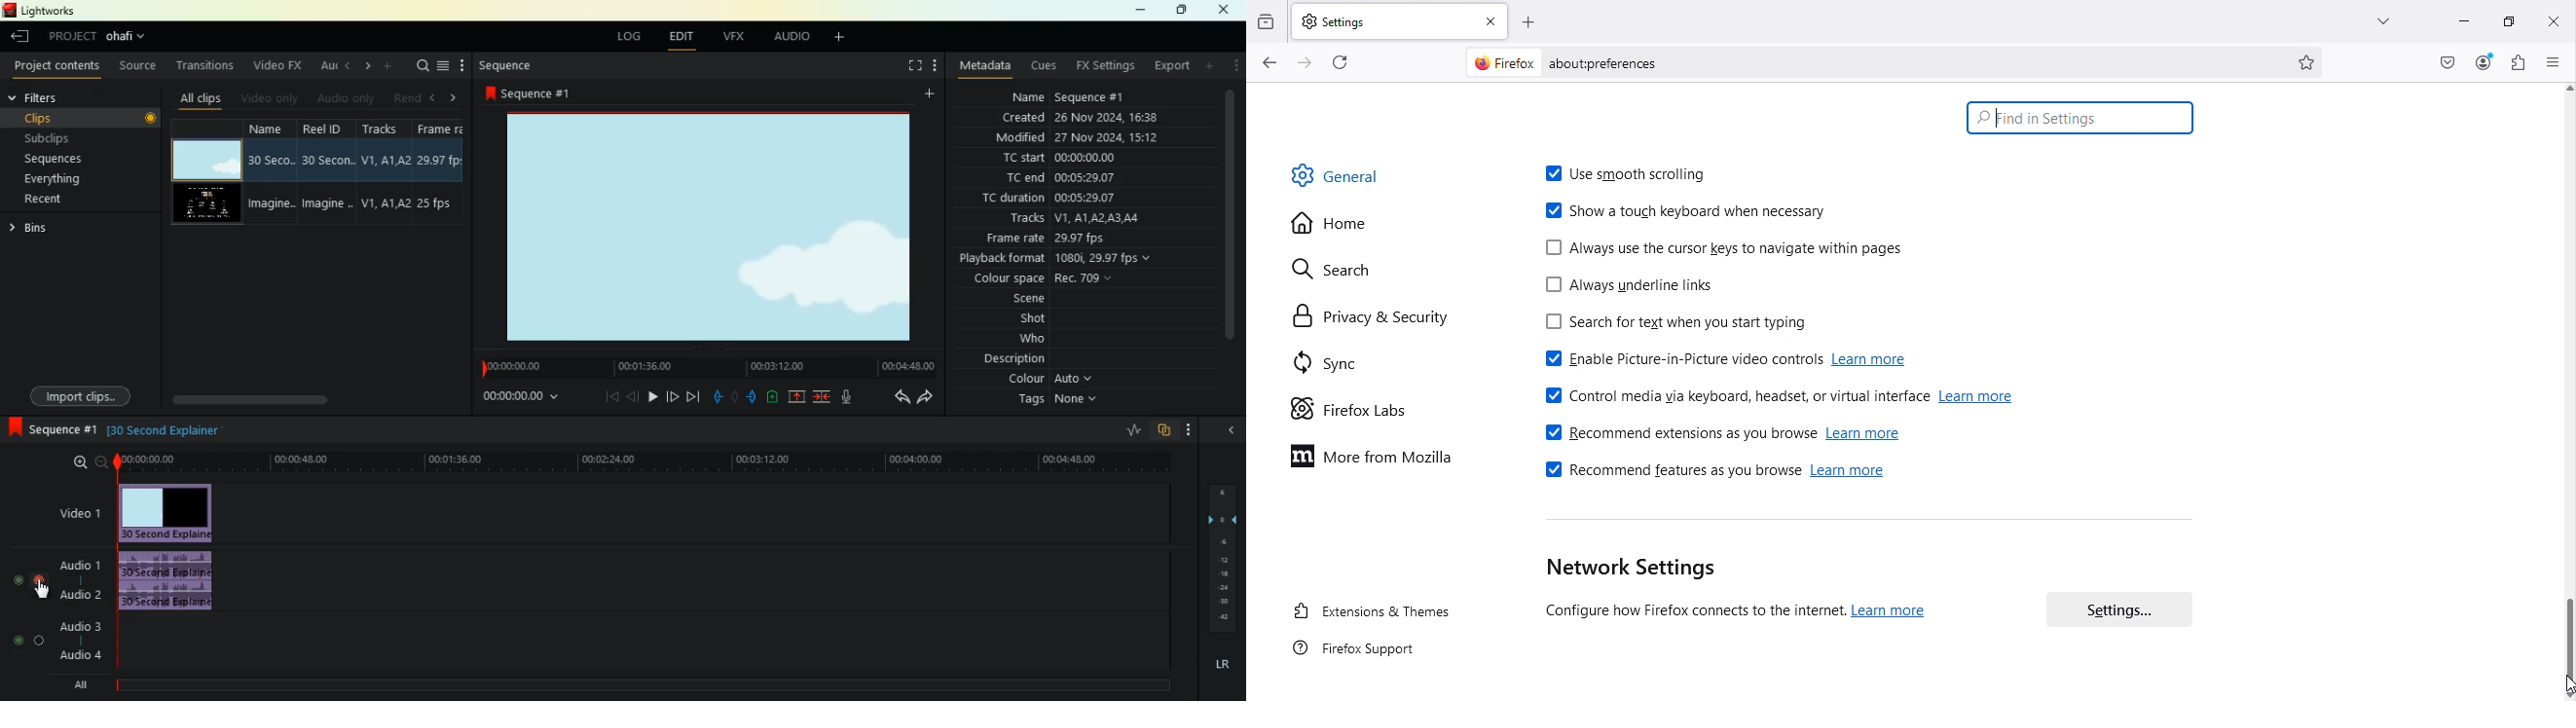 The height and width of the screenshot is (728, 2576). What do you see at coordinates (50, 427) in the screenshot?
I see `sequence` at bounding box center [50, 427].